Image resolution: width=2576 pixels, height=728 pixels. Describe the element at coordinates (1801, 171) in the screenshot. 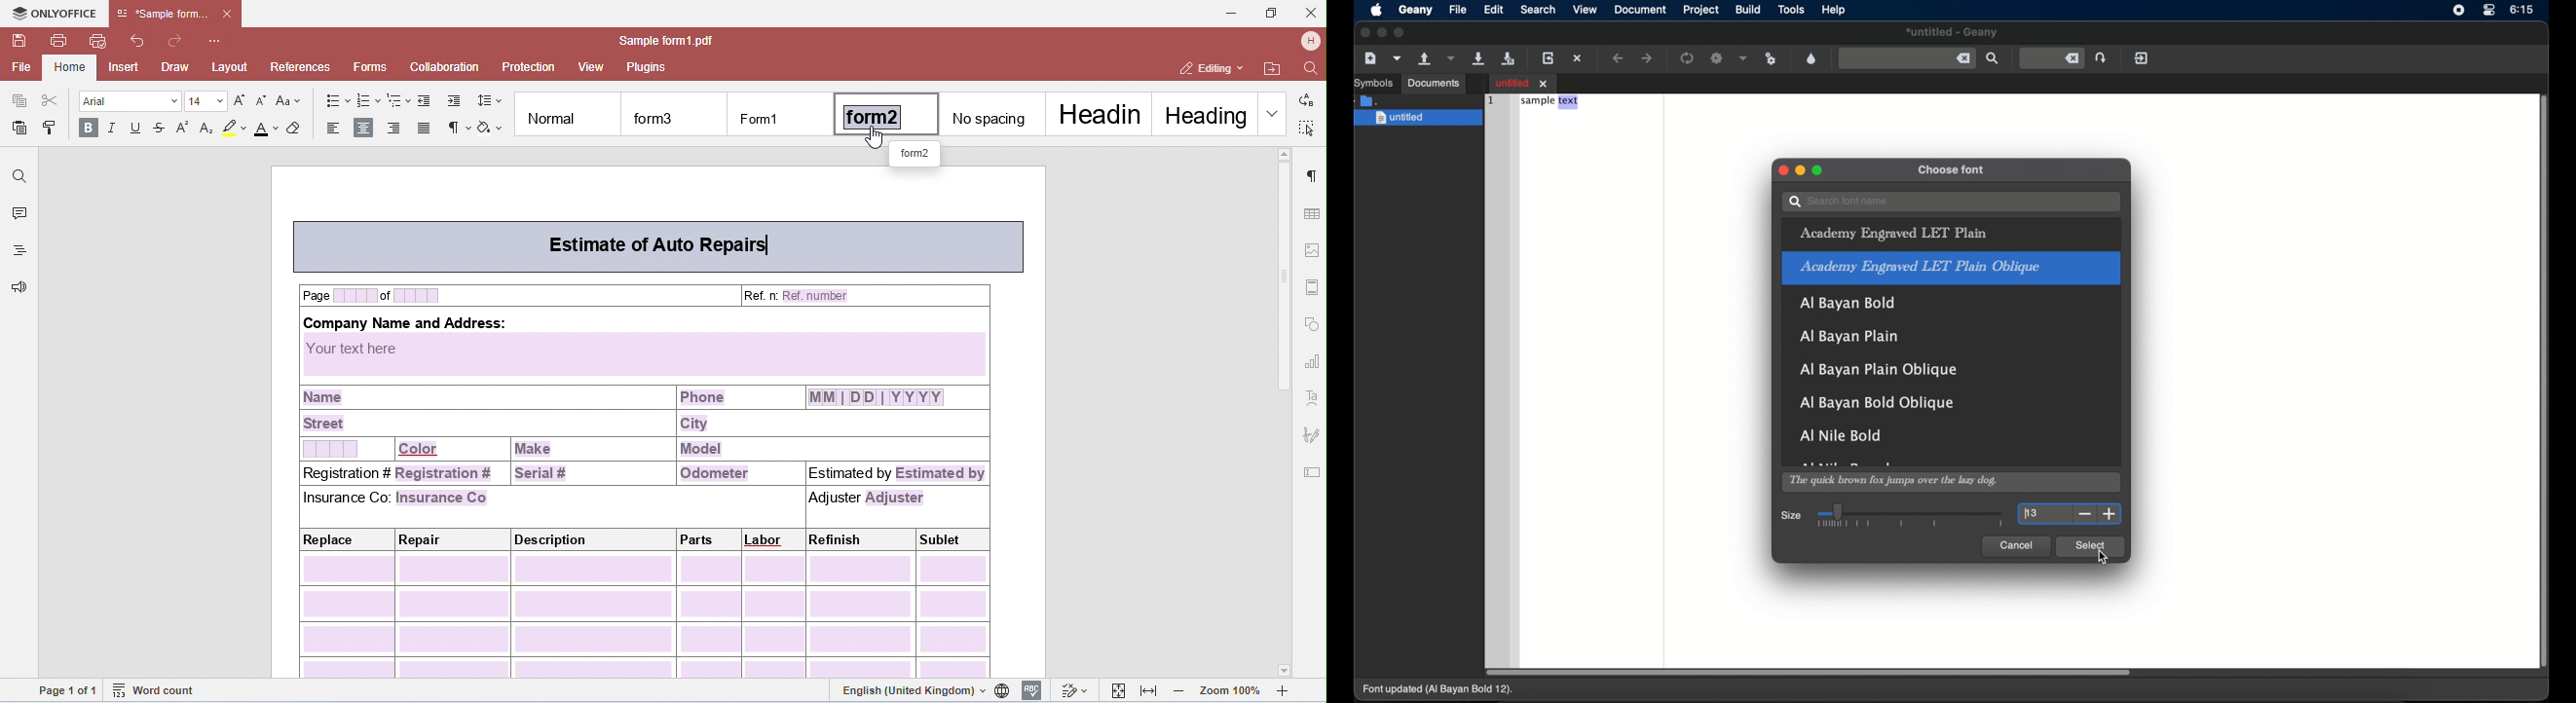

I see `minimize ` at that location.